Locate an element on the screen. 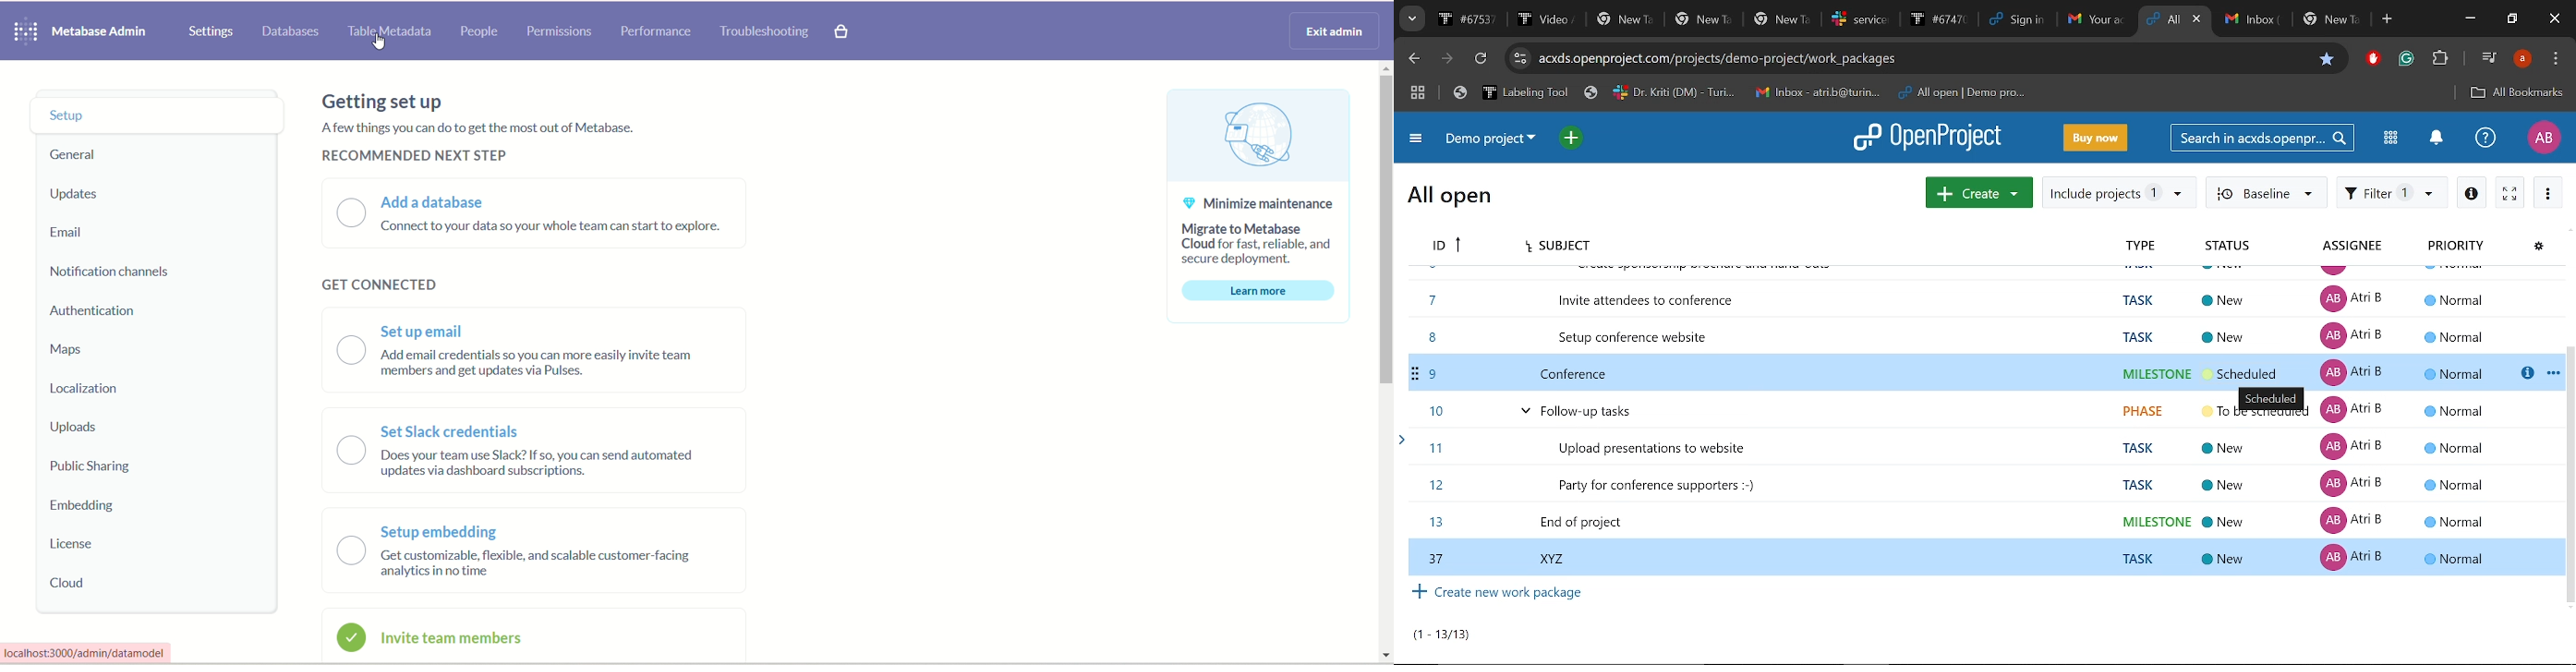  Configure view is located at coordinates (2540, 245).